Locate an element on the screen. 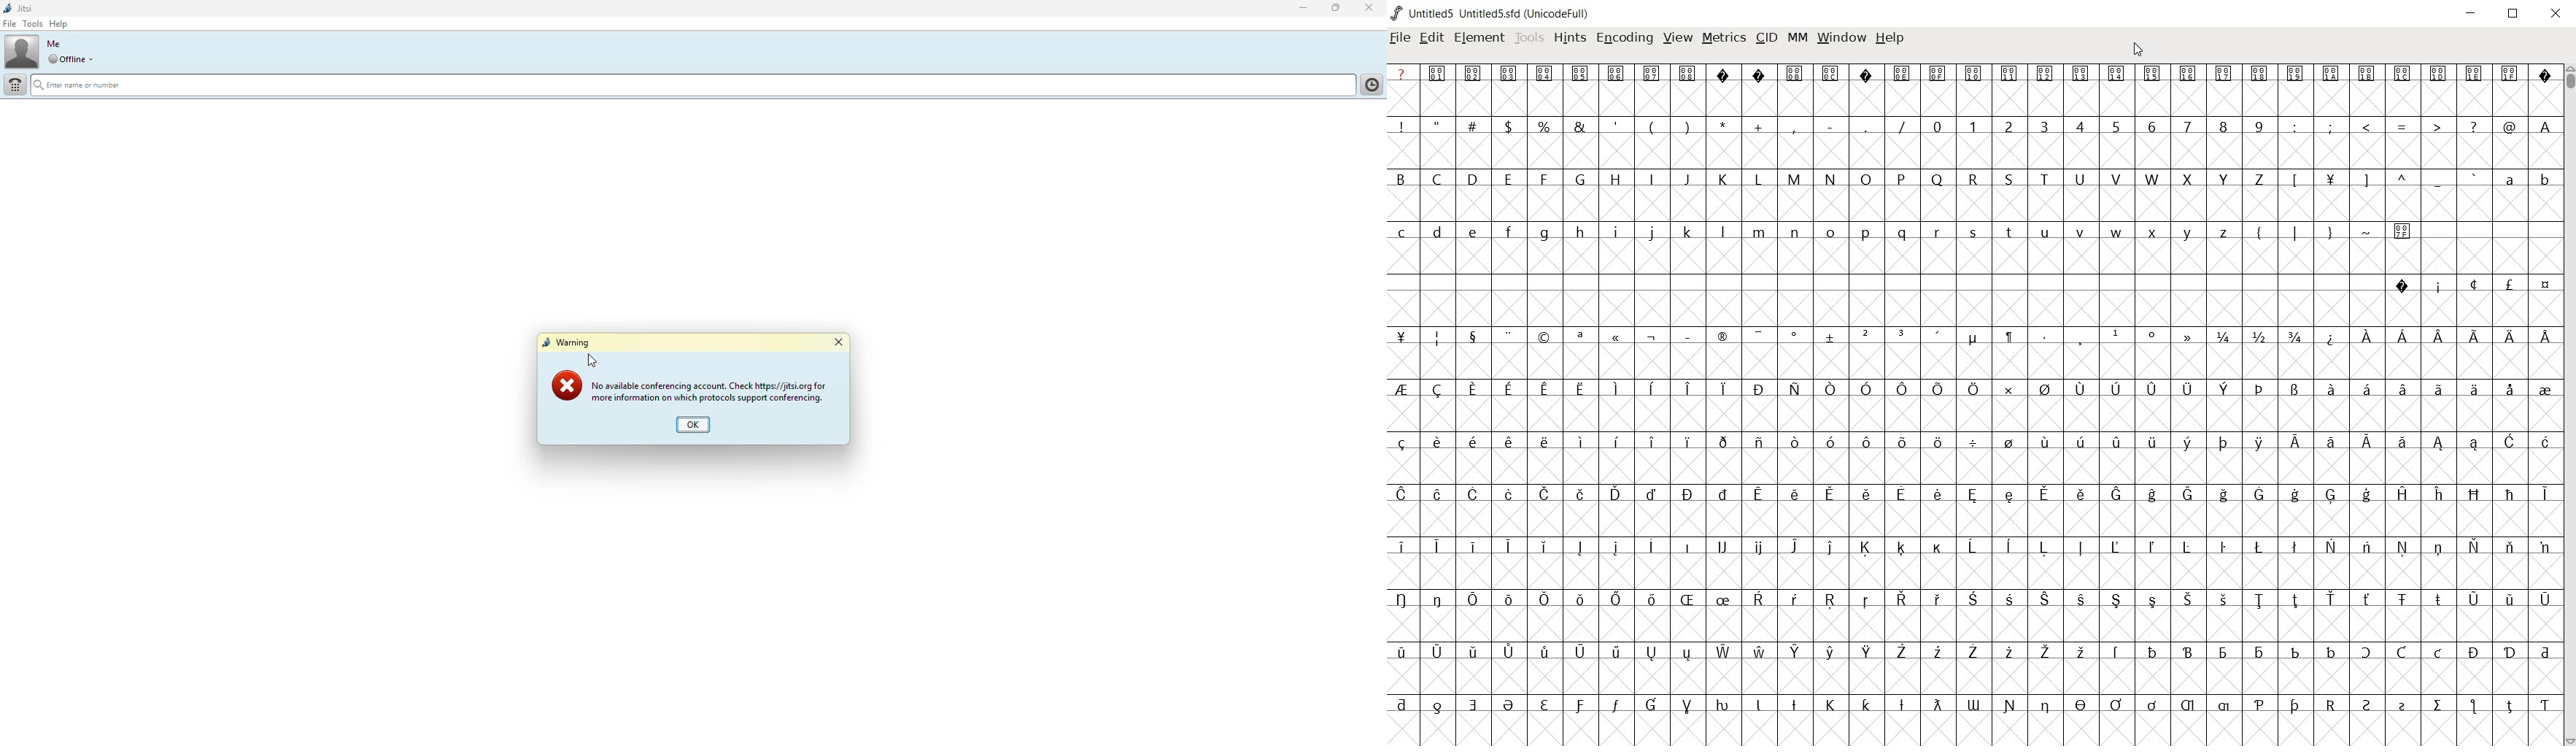 The width and height of the screenshot is (2576, 756). Symbol is located at coordinates (2543, 285).